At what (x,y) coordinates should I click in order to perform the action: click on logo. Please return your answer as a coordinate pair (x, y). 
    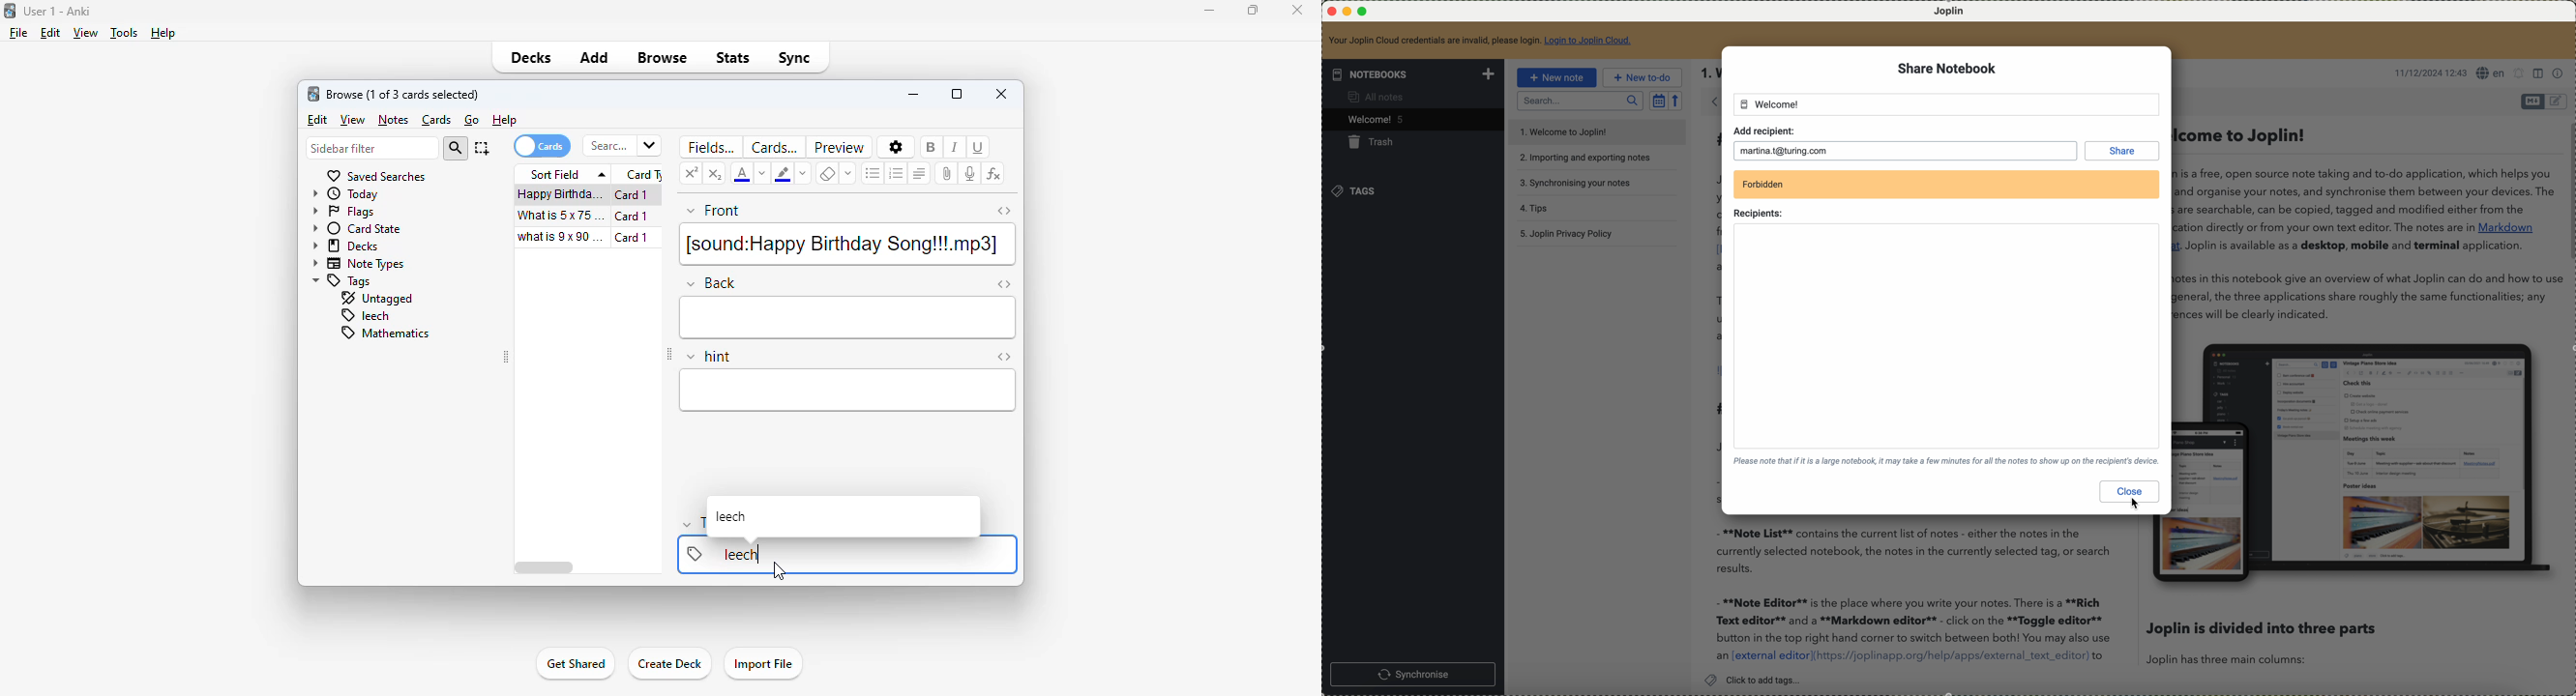
    Looking at the image, I should click on (313, 94).